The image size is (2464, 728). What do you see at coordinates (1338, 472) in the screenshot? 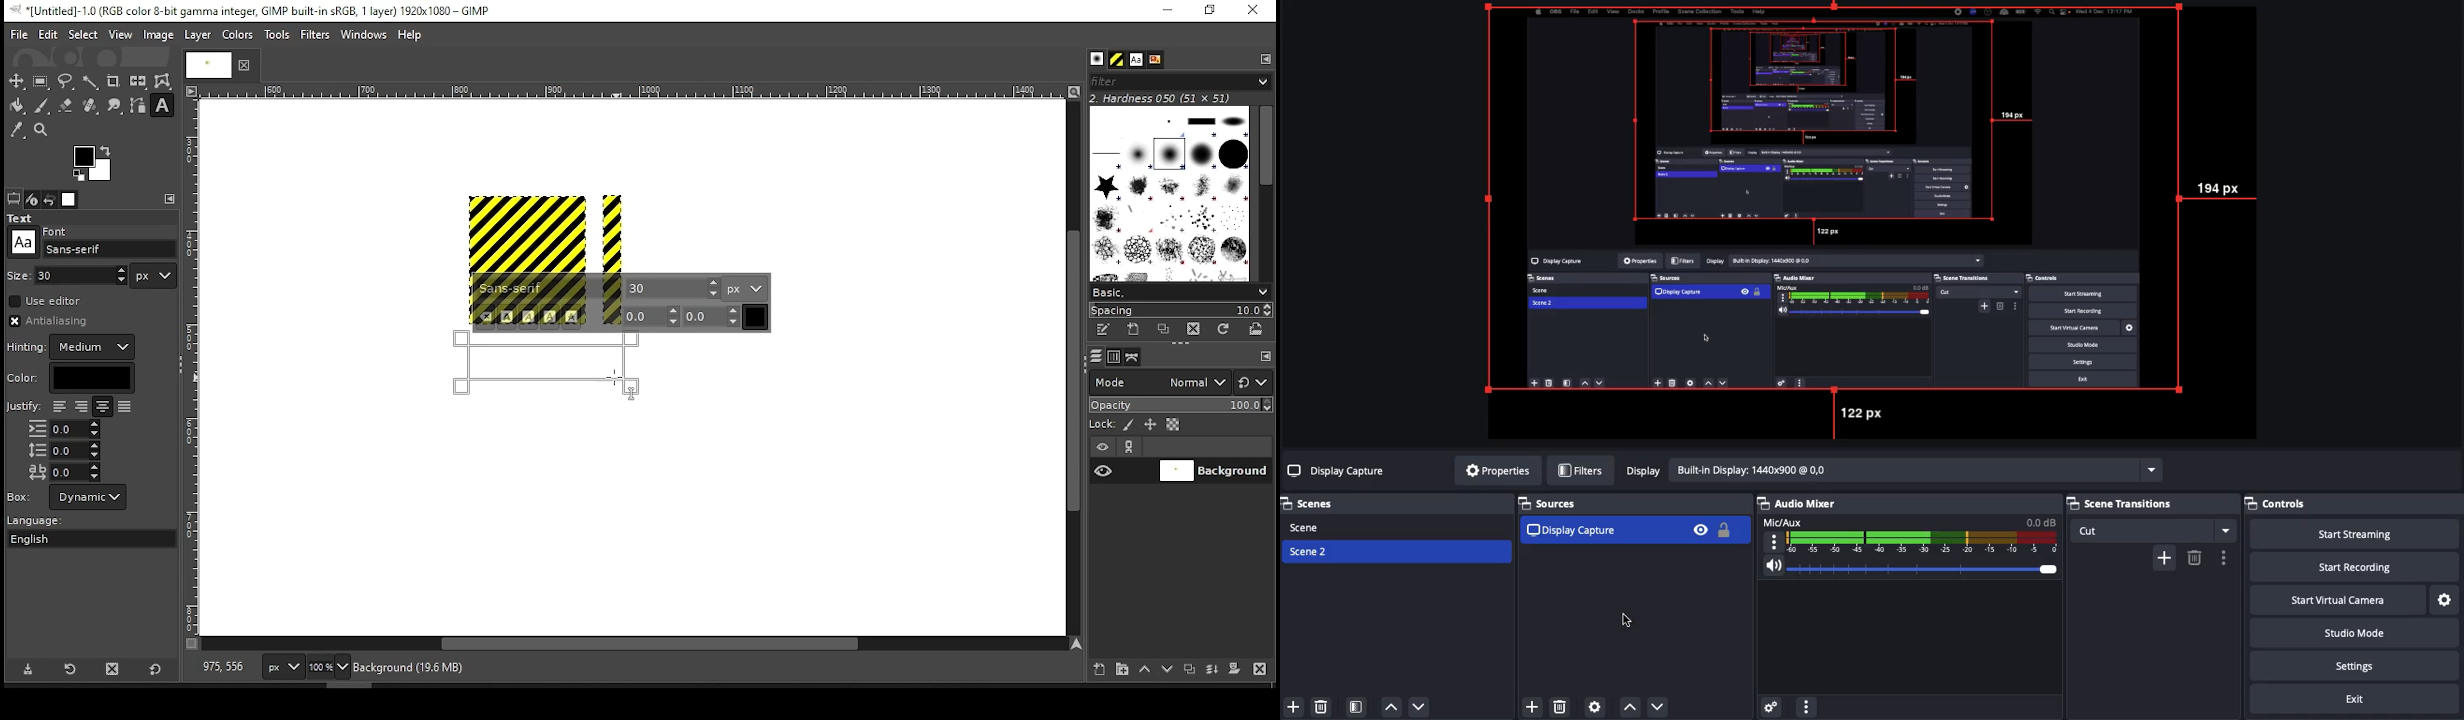
I see `No sources selected ` at bounding box center [1338, 472].